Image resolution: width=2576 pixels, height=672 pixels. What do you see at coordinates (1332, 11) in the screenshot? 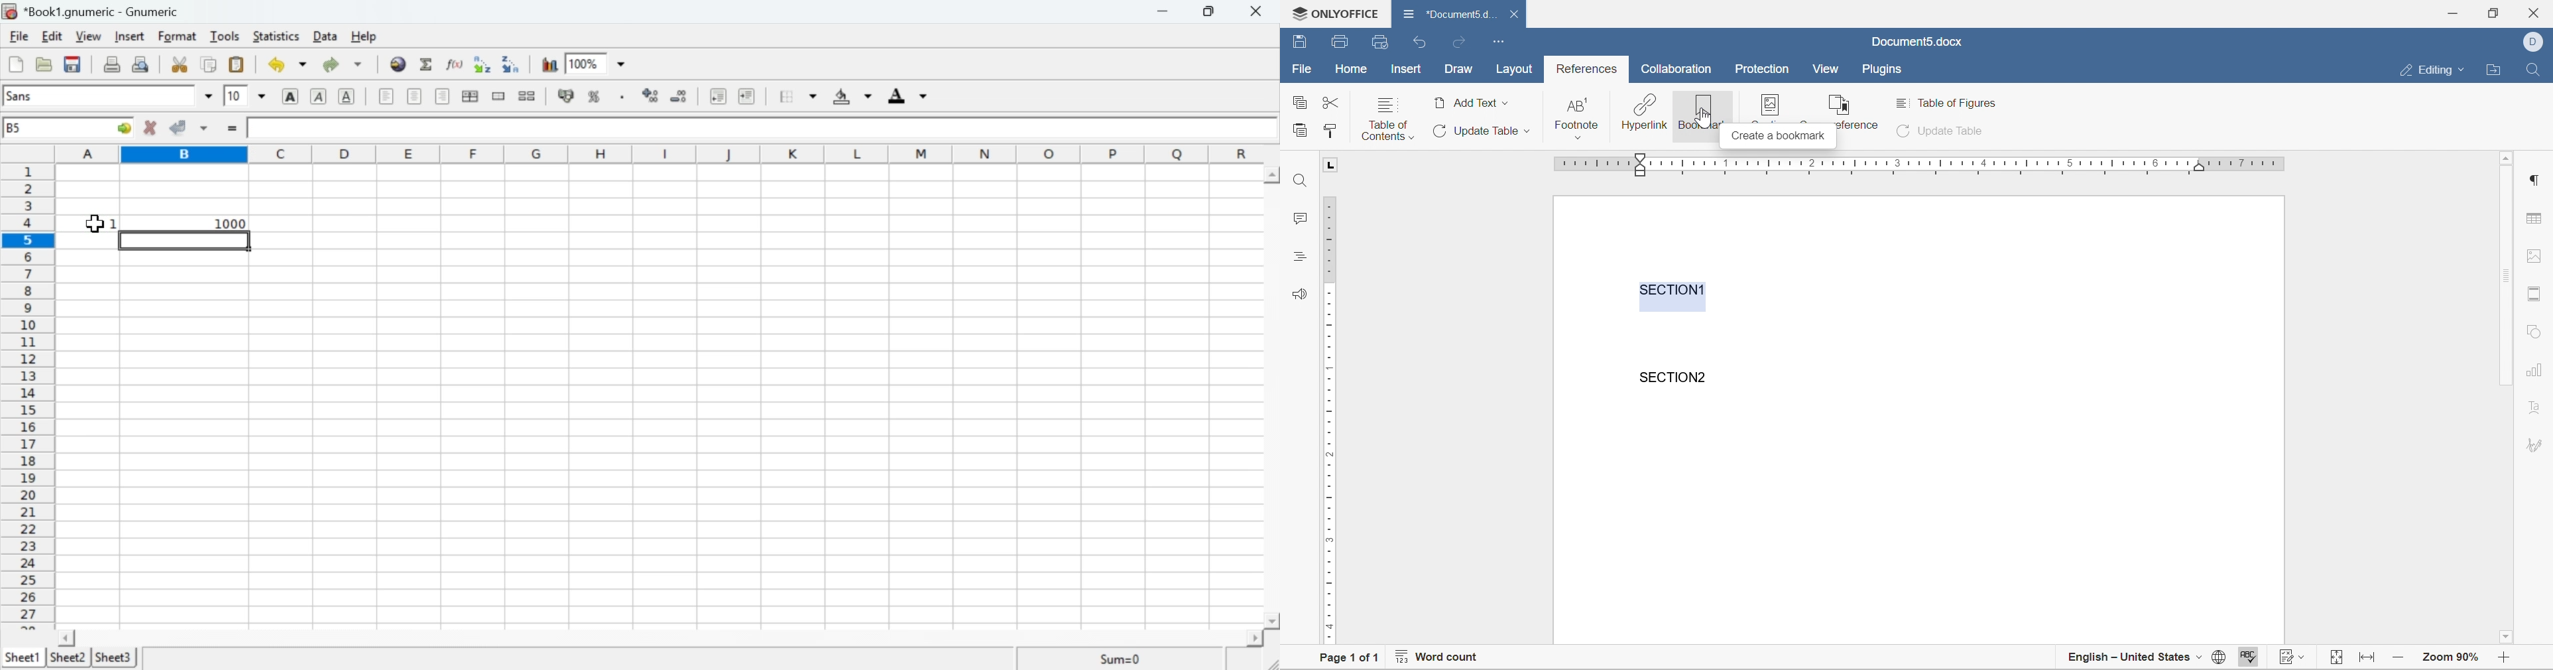
I see `ONLYOFFICE` at bounding box center [1332, 11].